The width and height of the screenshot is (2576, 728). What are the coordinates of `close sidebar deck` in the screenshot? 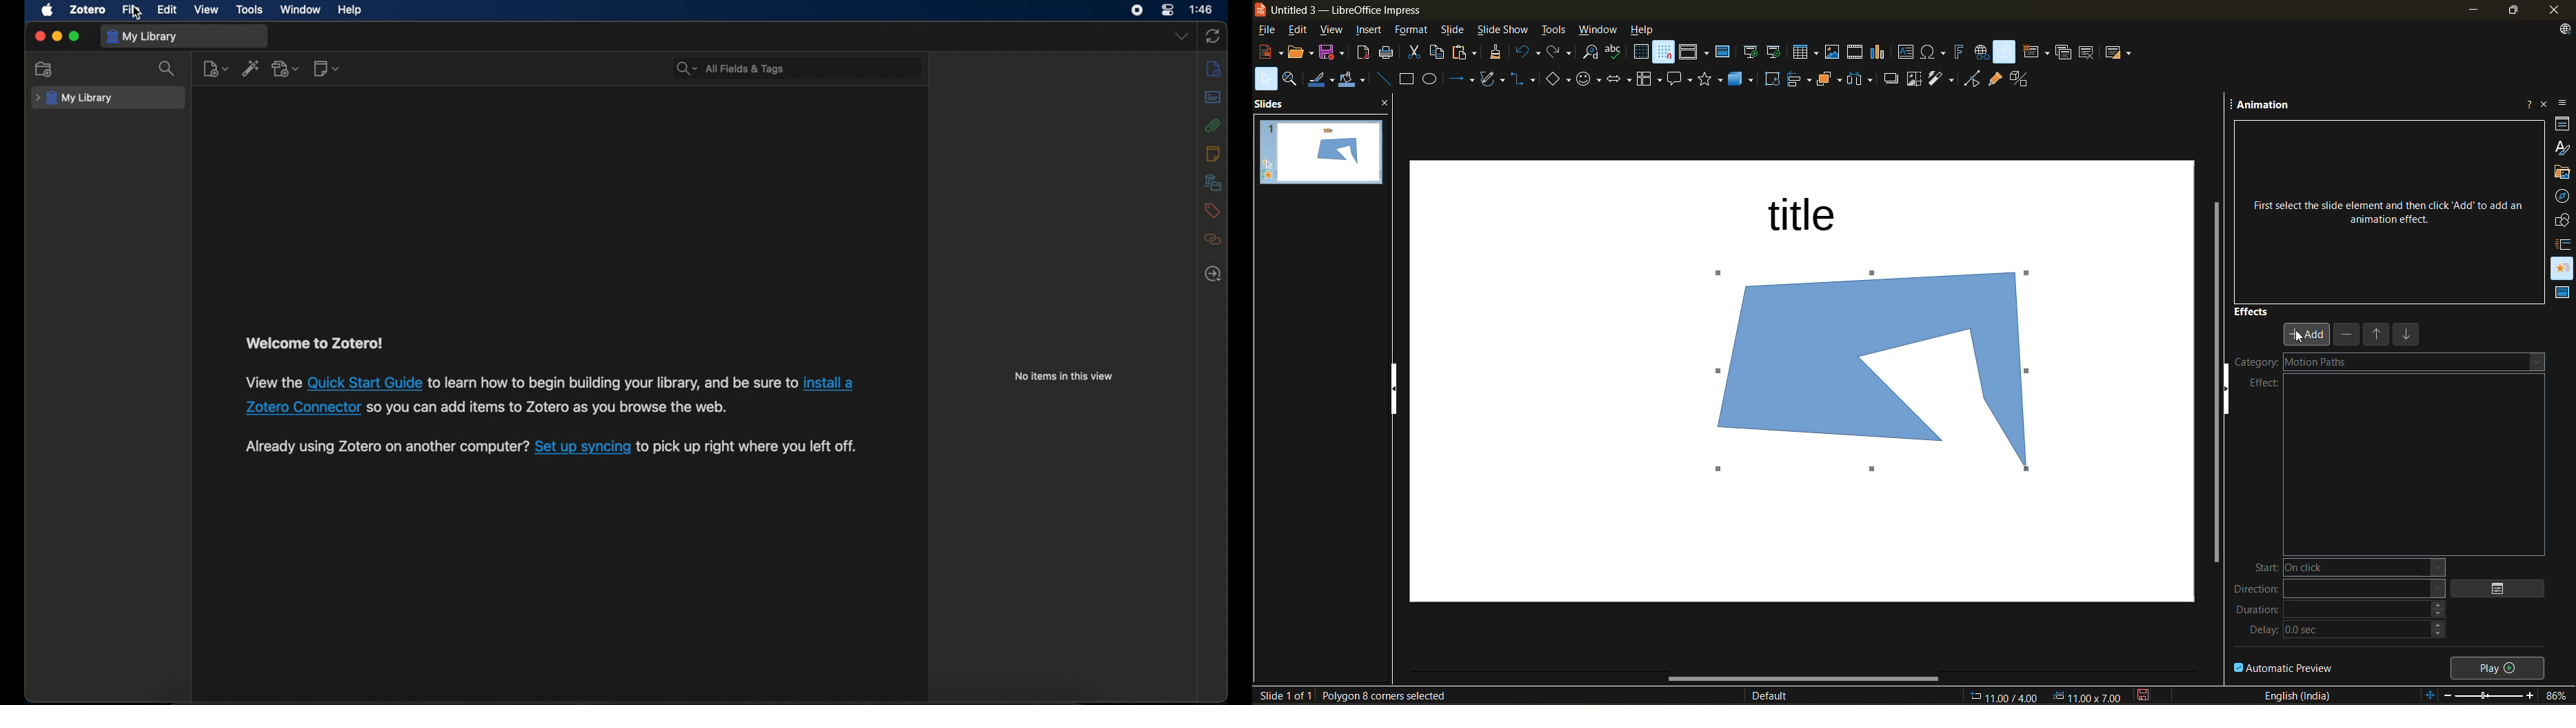 It's located at (2546, 102).